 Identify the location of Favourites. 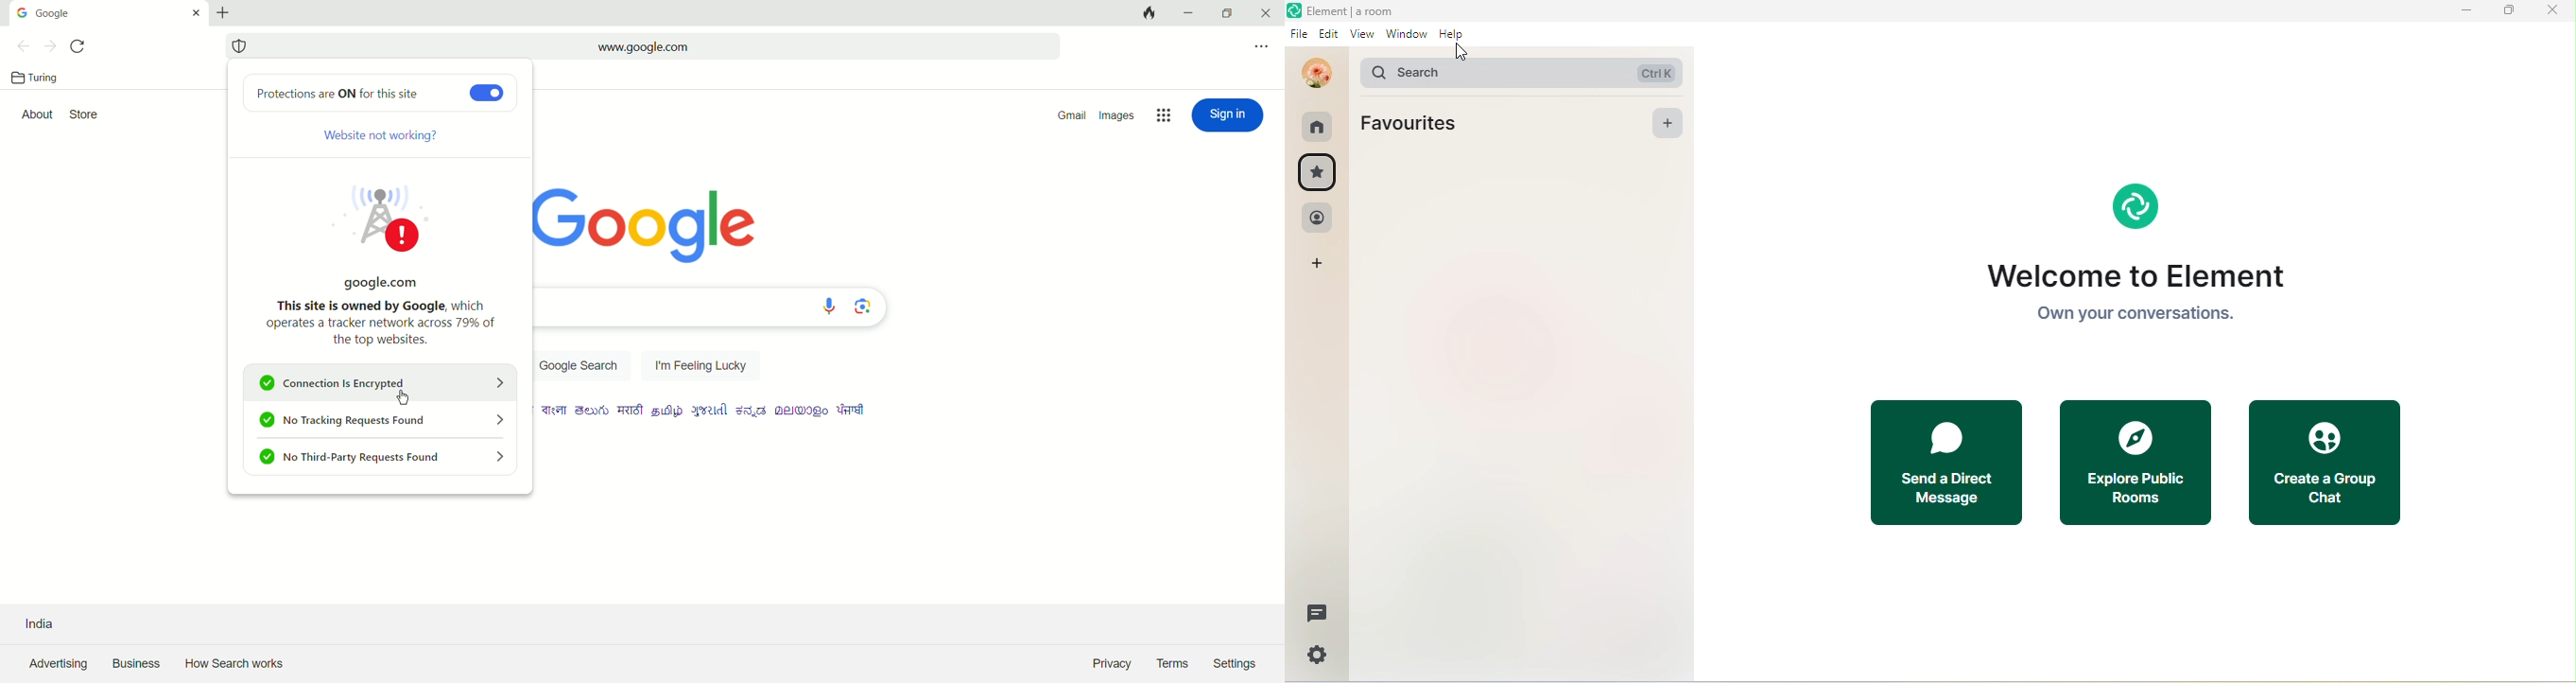
(1414, 122).